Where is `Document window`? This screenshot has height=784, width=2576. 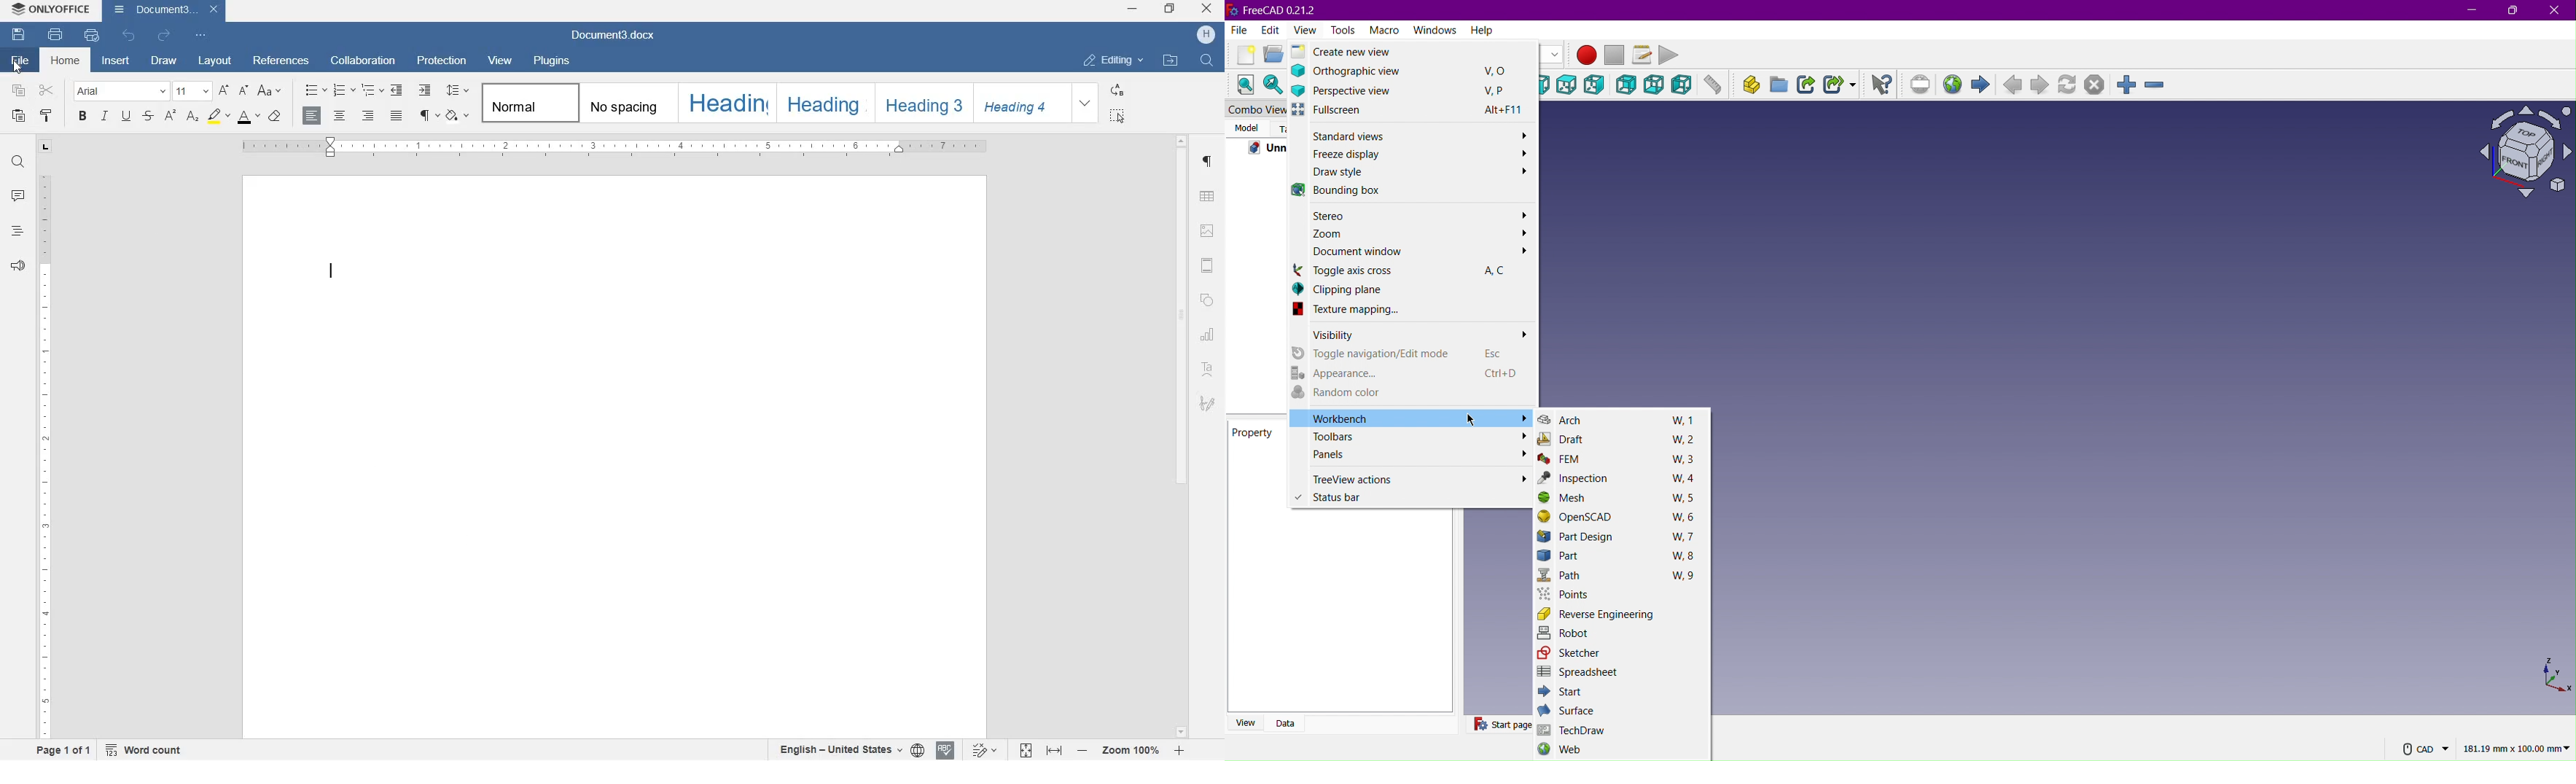 Document window is located at coordinates (1411, 254).